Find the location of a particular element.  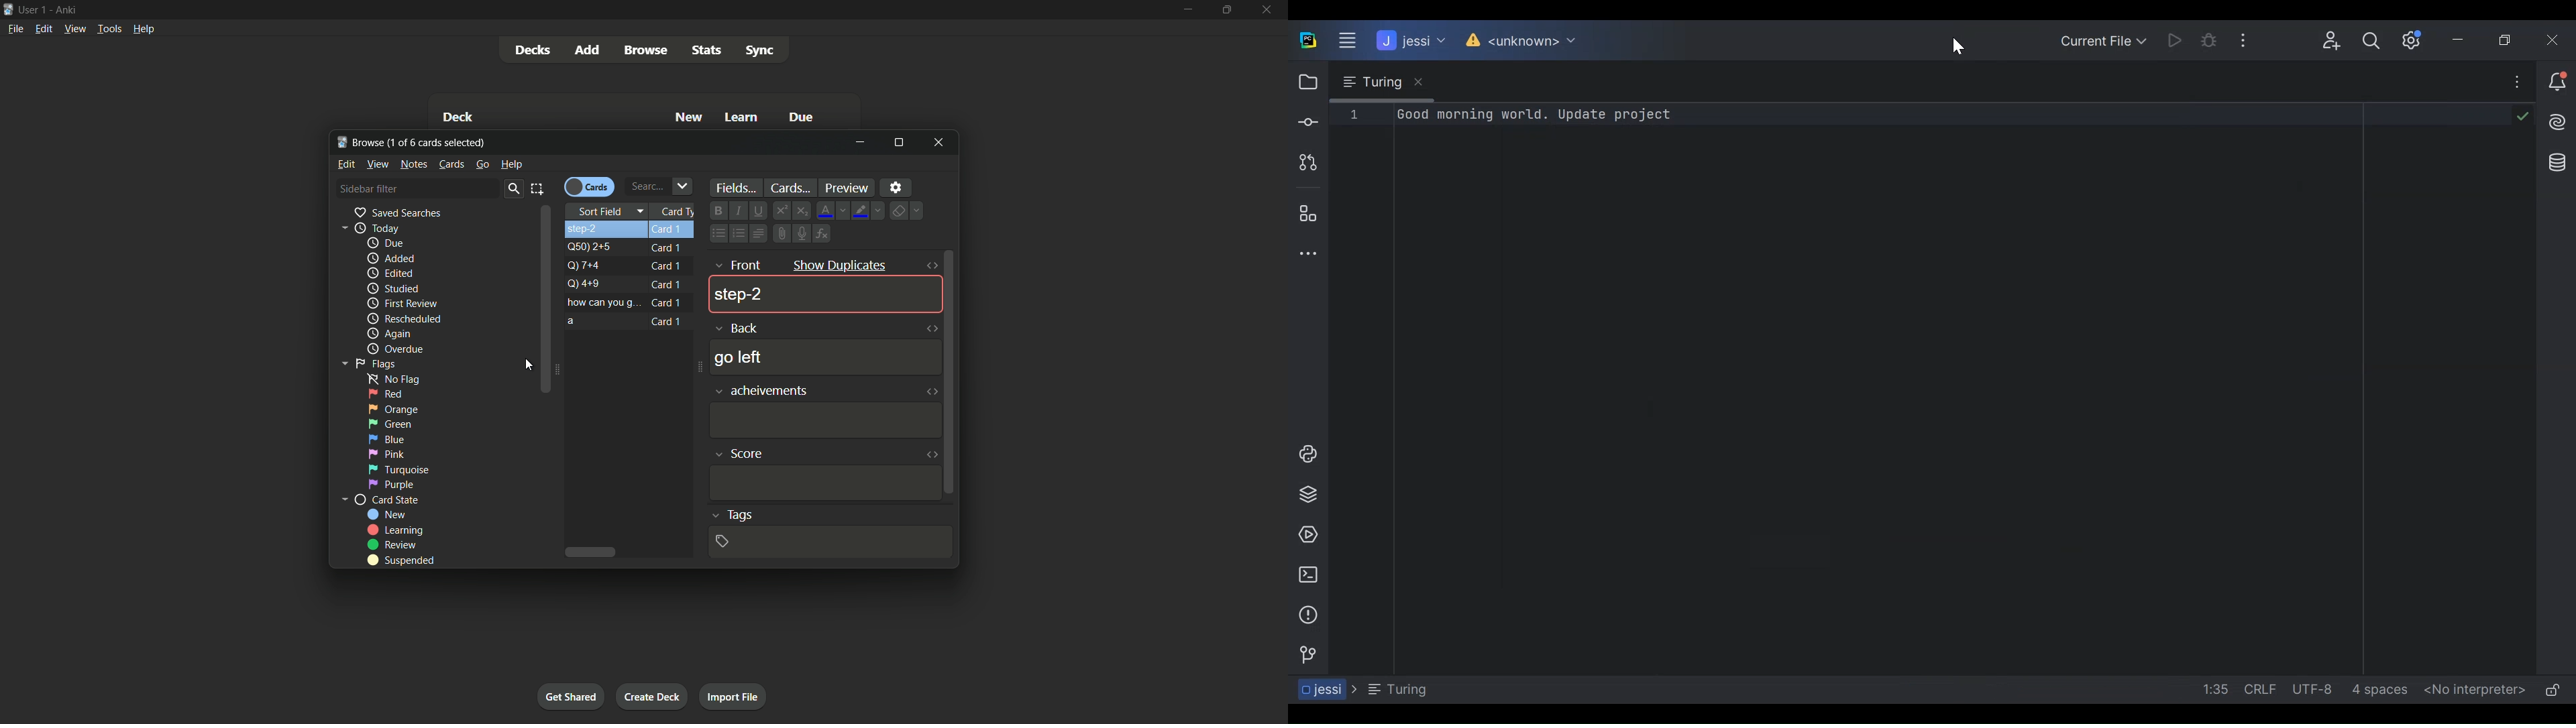

No interpreters is located at coordinates (2472, 691).